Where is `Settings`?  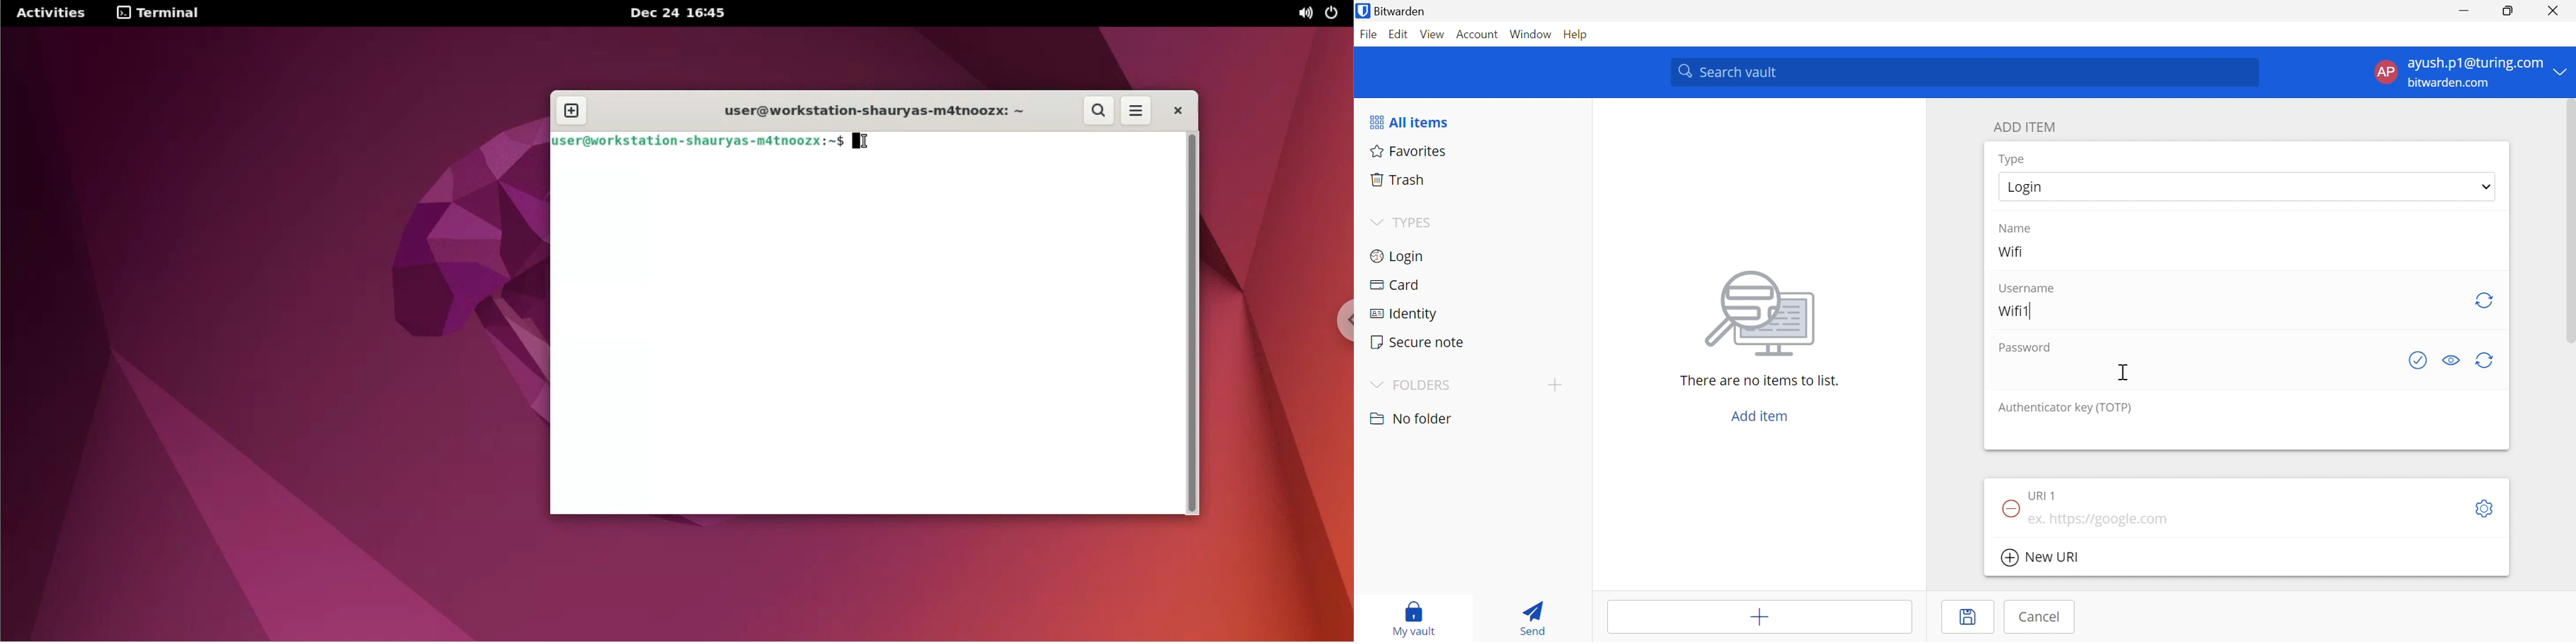
Settings is located at coordinates (2487, 510).